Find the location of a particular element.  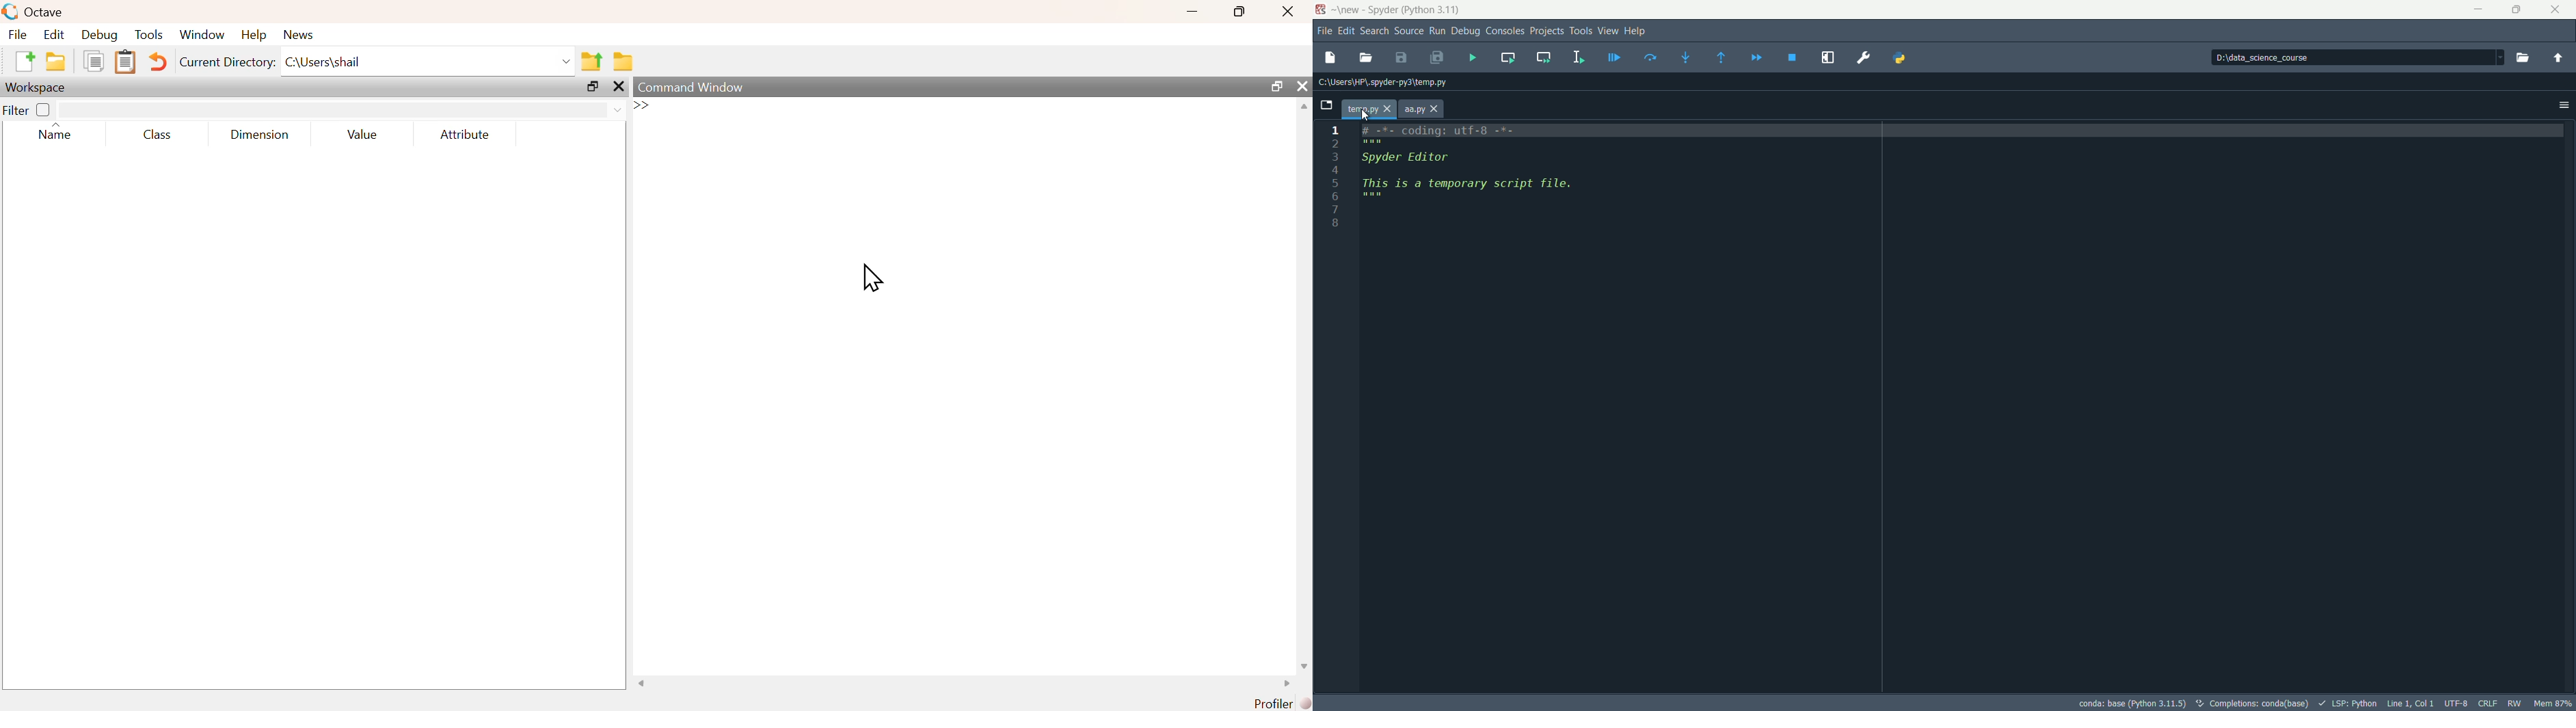

Previous Folder is located at coordinates (593, 62).